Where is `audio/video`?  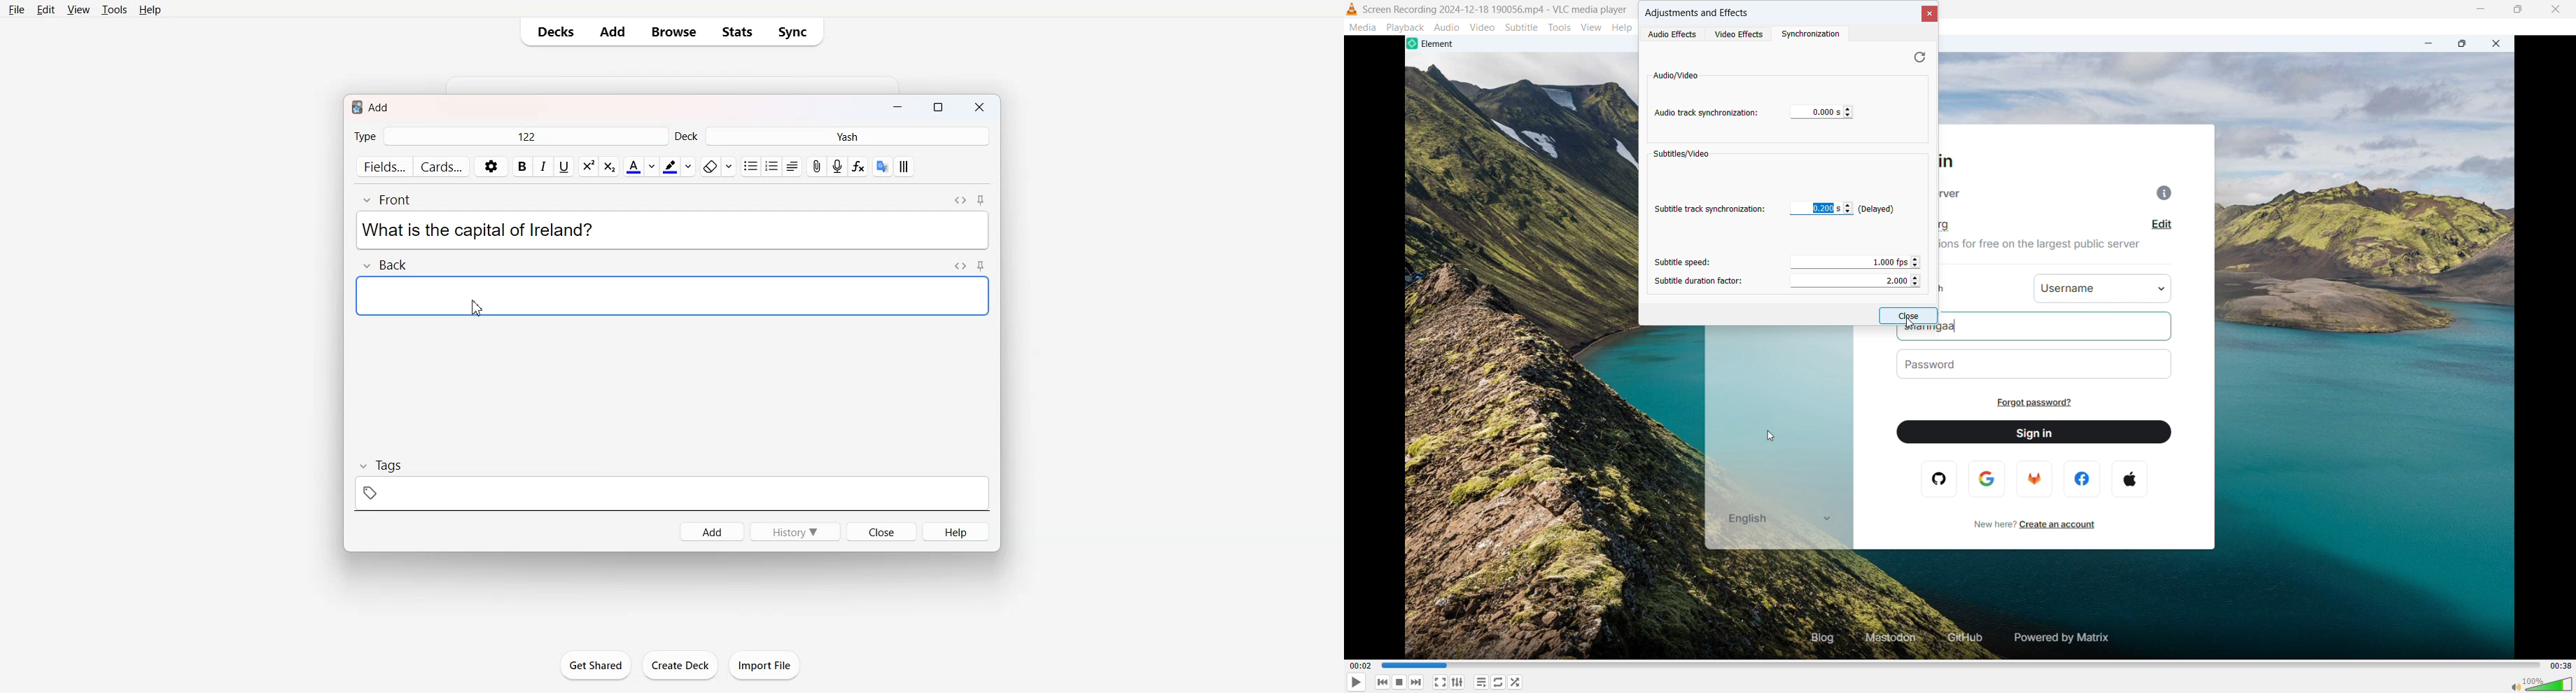 audio/video is located at coordinates (1676, 75).